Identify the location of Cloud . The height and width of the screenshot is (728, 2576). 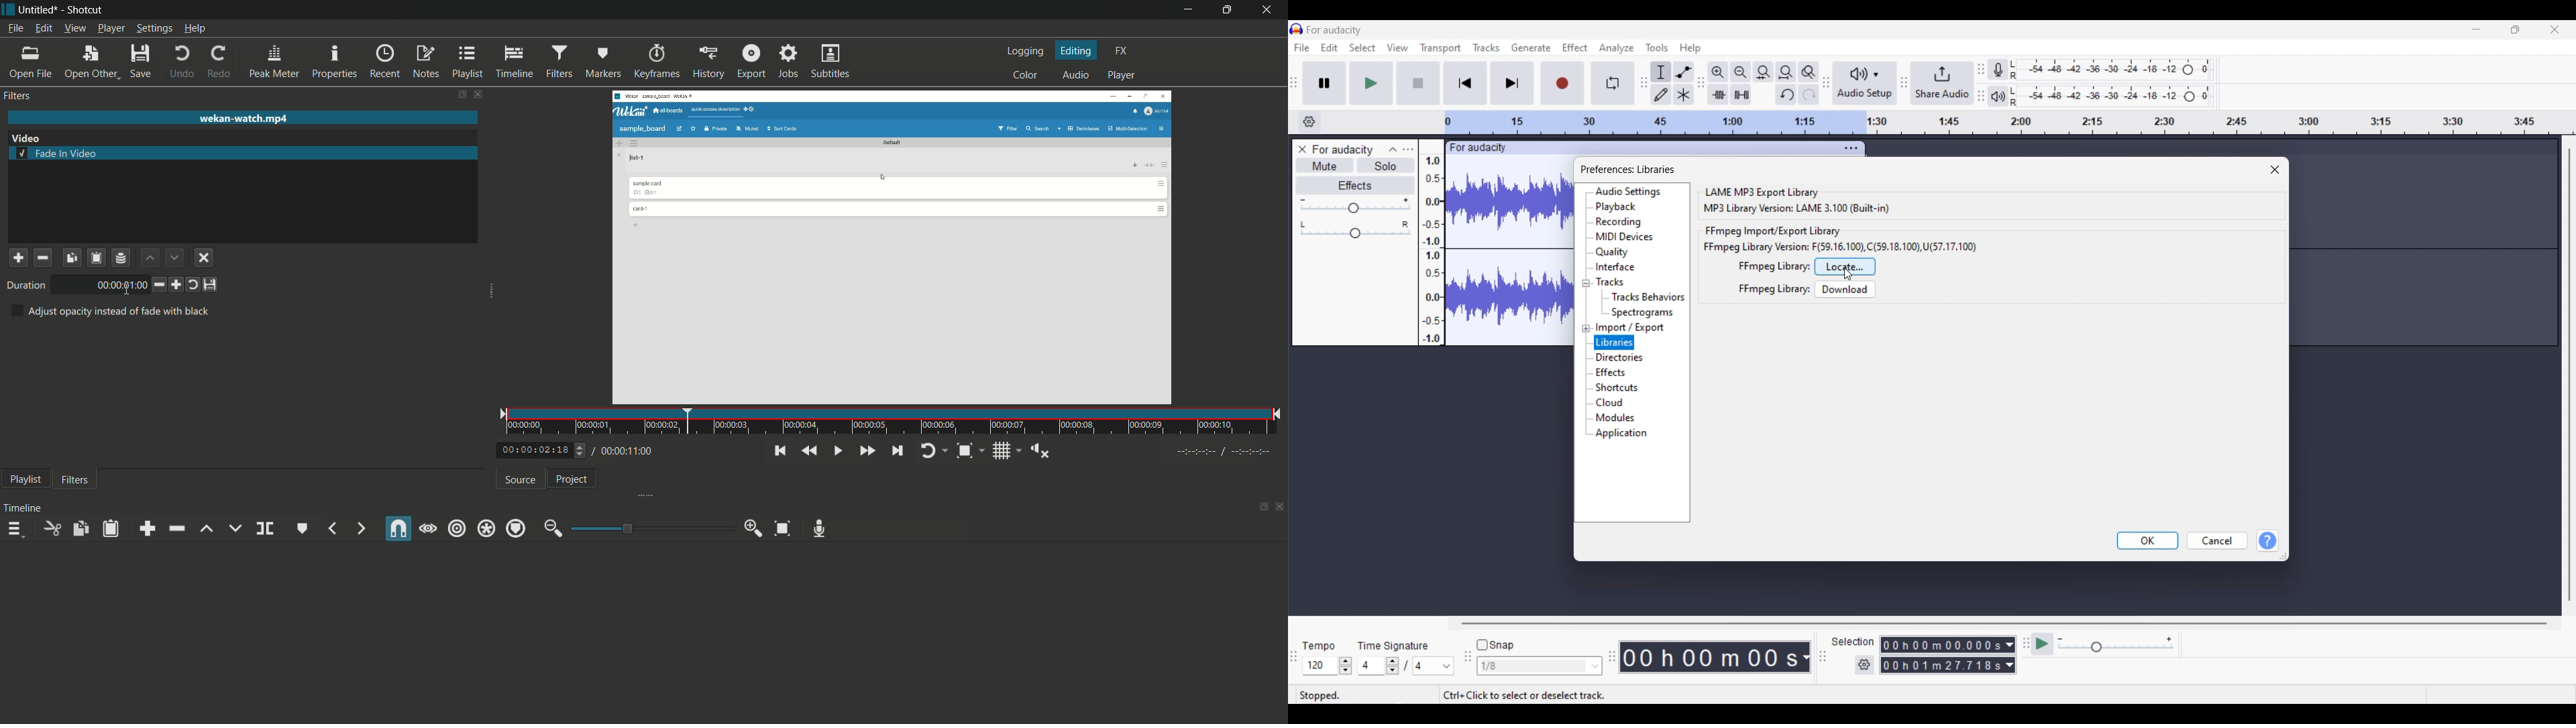
(1611, 402).